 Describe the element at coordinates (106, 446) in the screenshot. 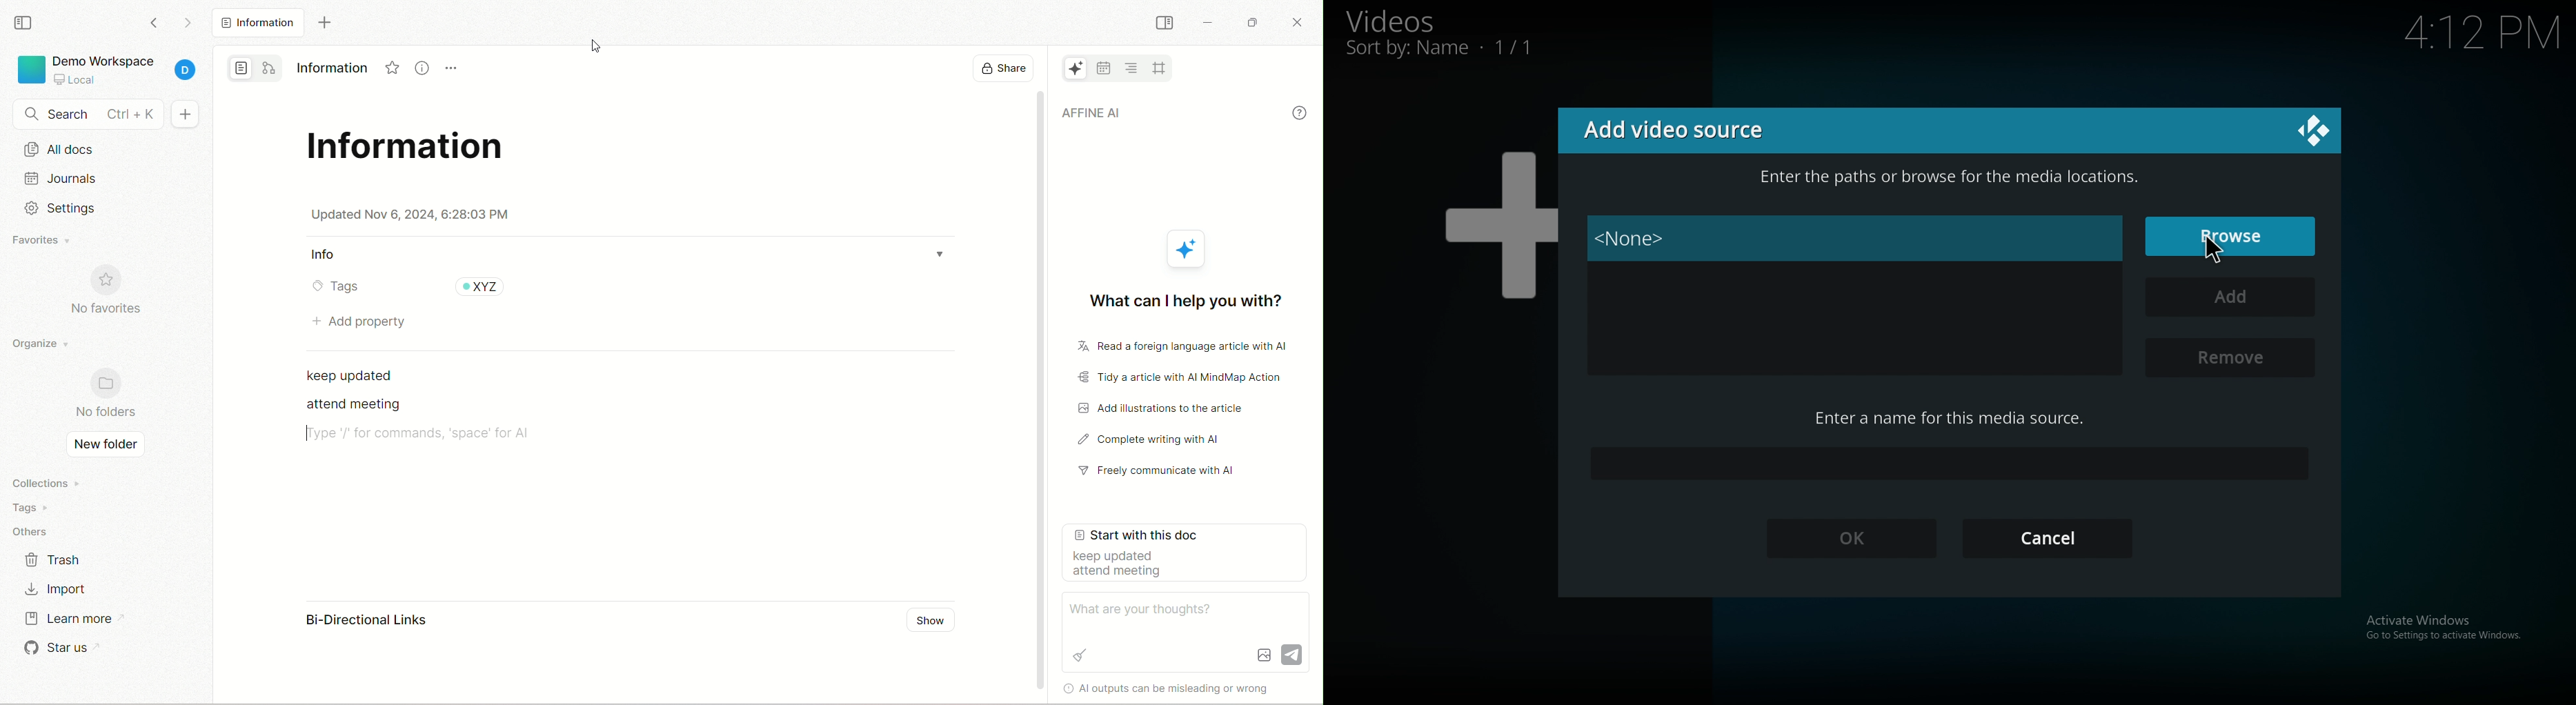

I see `new folder` at that location.